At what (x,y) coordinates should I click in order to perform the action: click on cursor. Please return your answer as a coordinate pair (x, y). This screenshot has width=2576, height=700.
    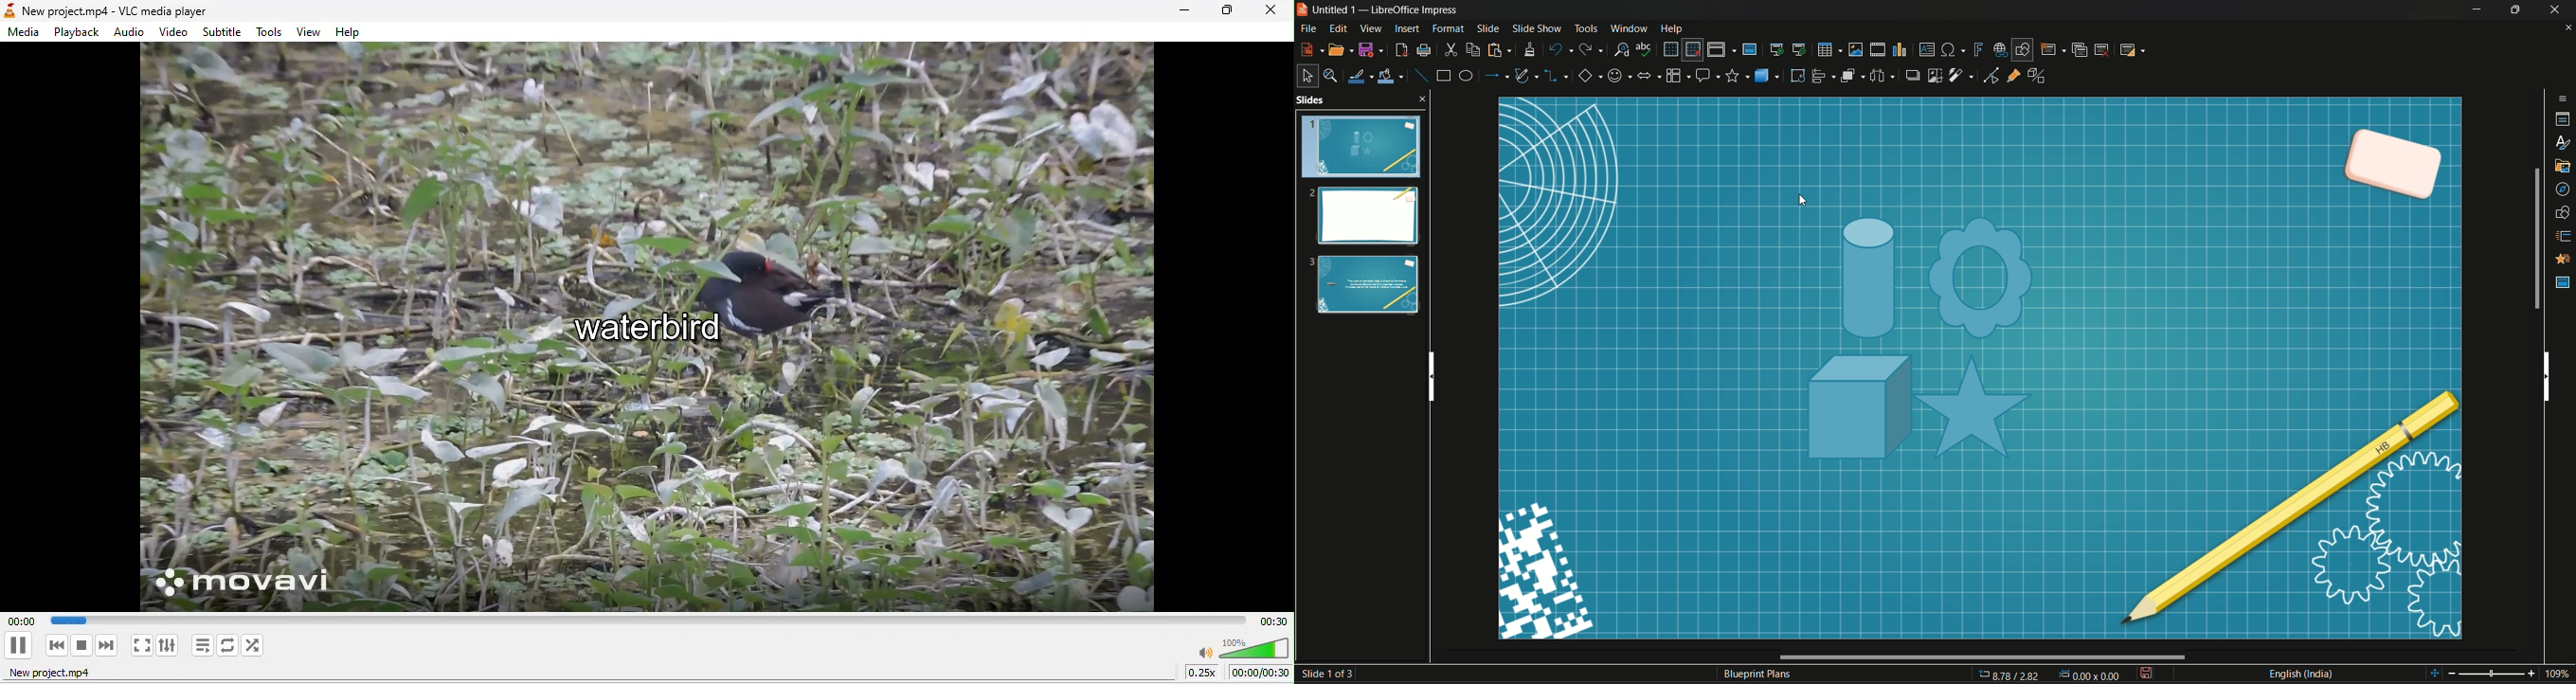
    Looking at the image, I should click on (1805, 197).